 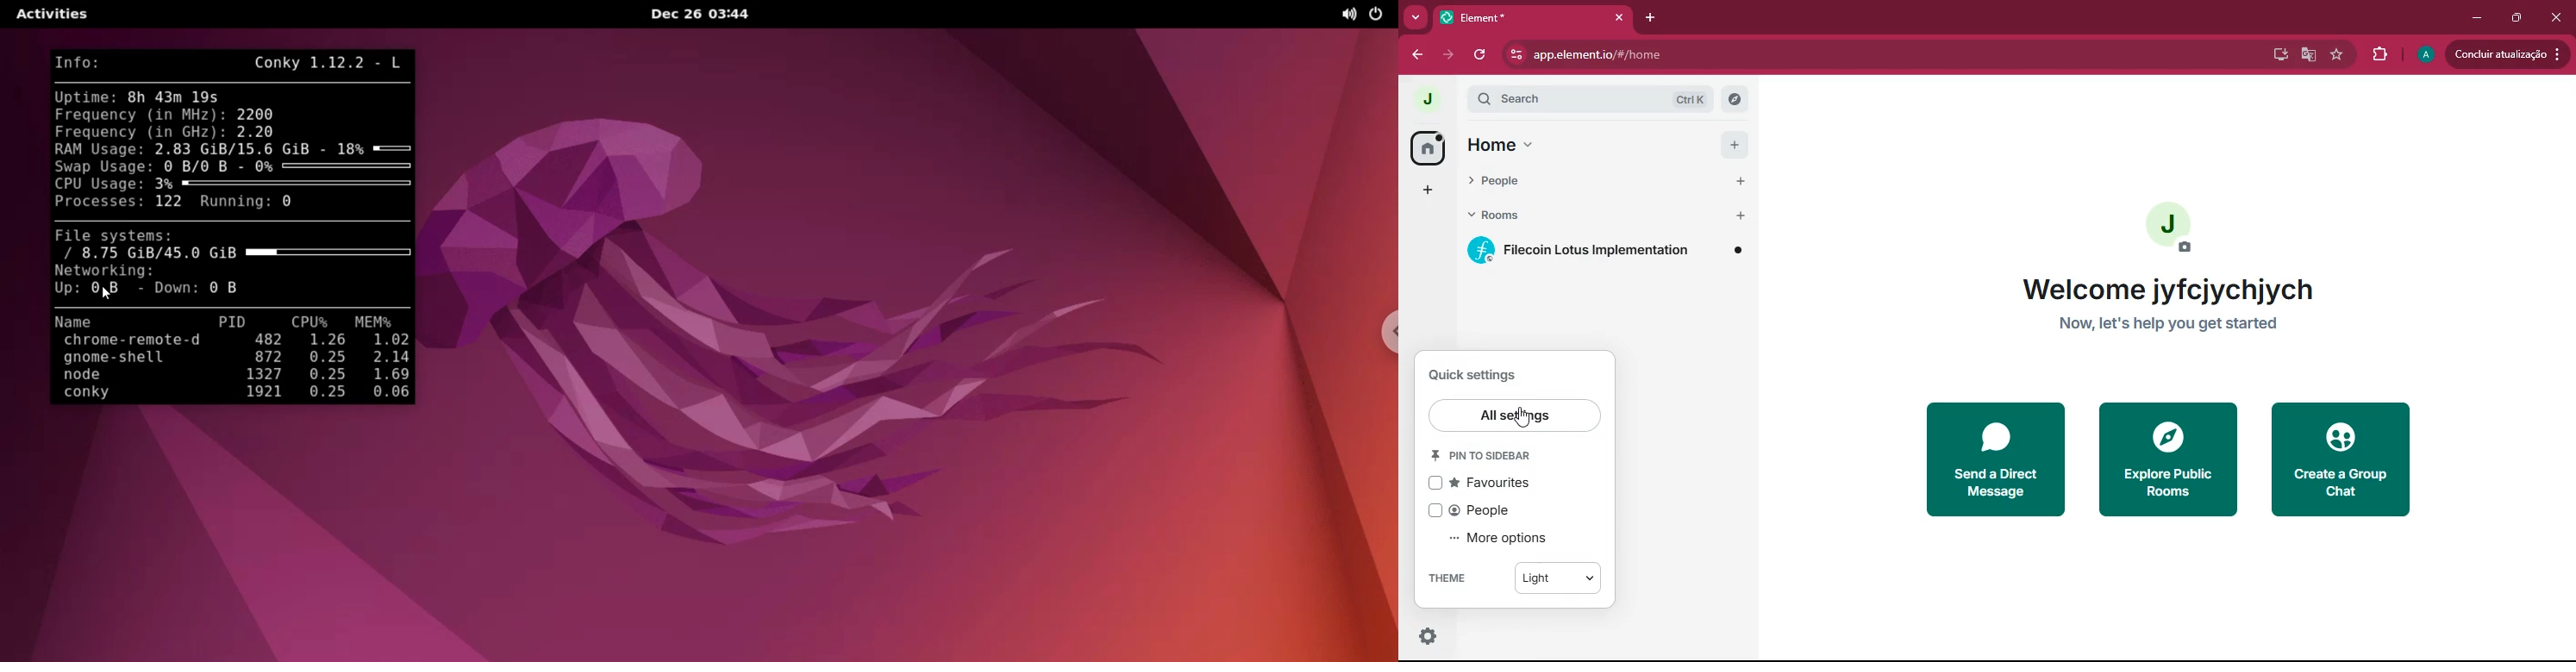 What do you see at coordinates (1454, 578) in the screenshot?
I see `theme` at bounding box center [1454, 578].